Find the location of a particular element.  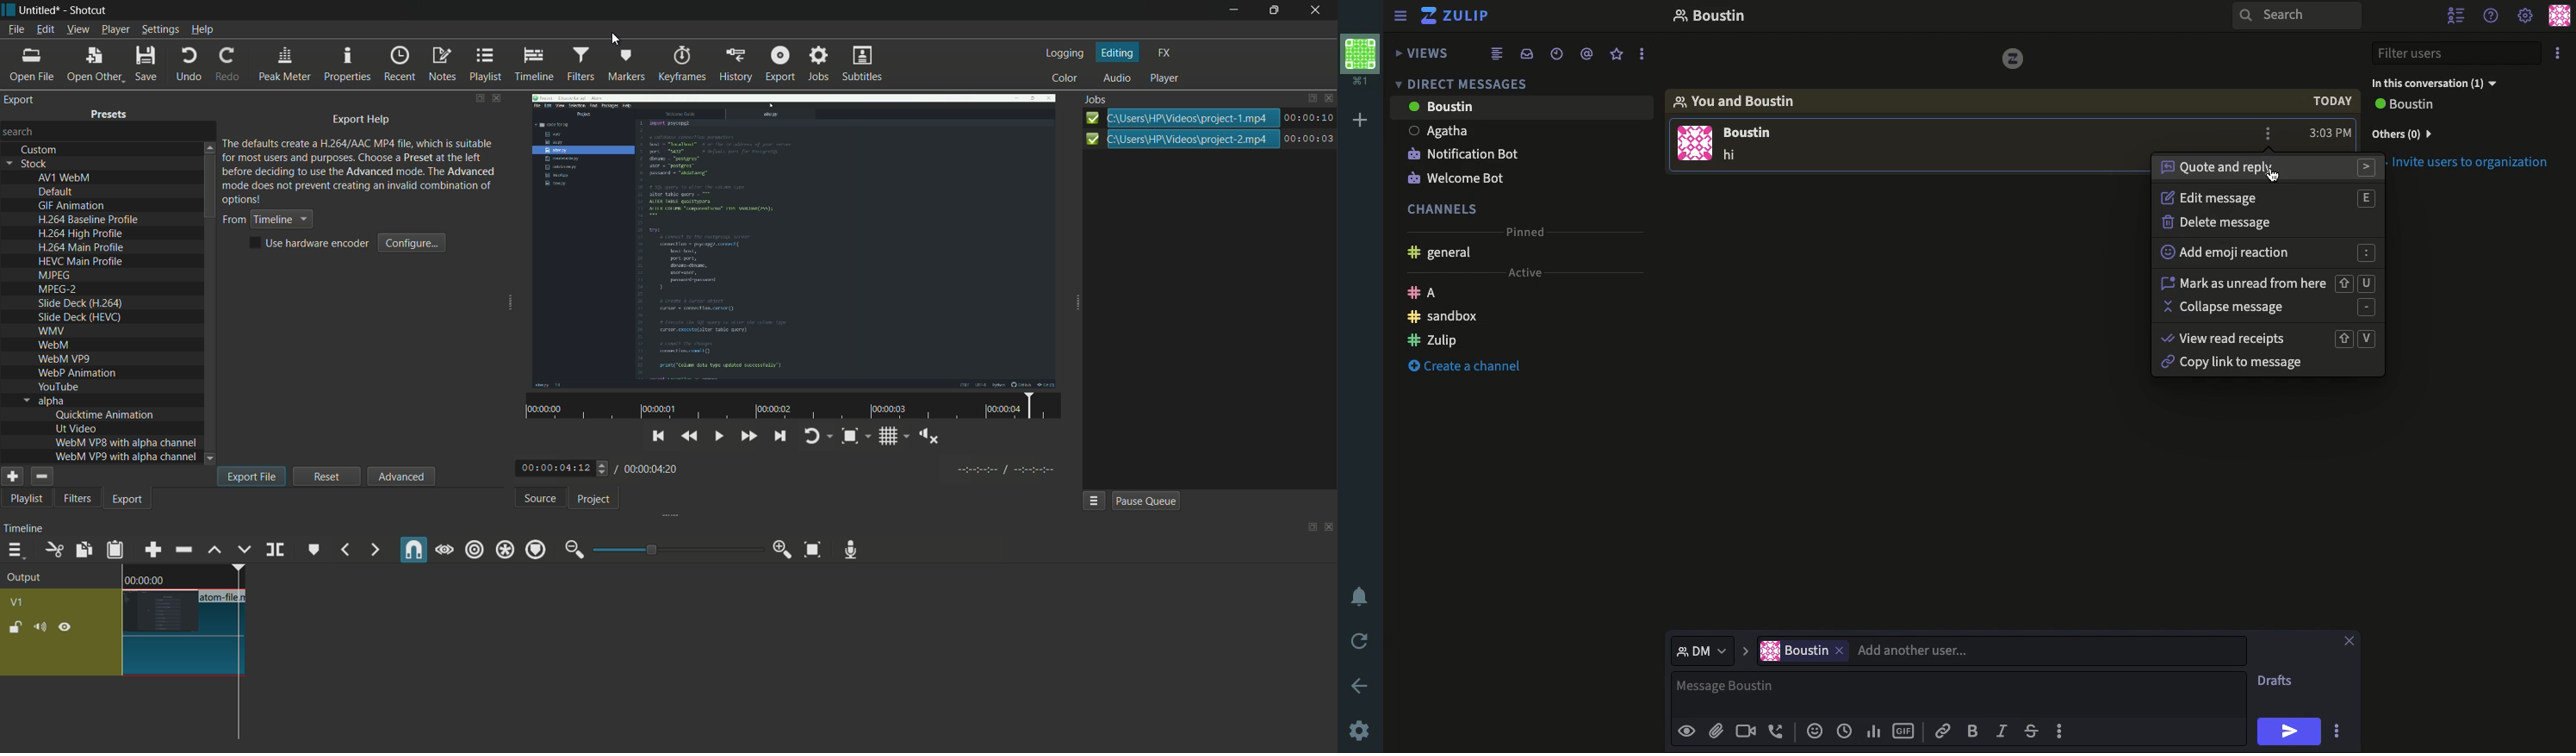

Send is located at coordinates (2292, 731).